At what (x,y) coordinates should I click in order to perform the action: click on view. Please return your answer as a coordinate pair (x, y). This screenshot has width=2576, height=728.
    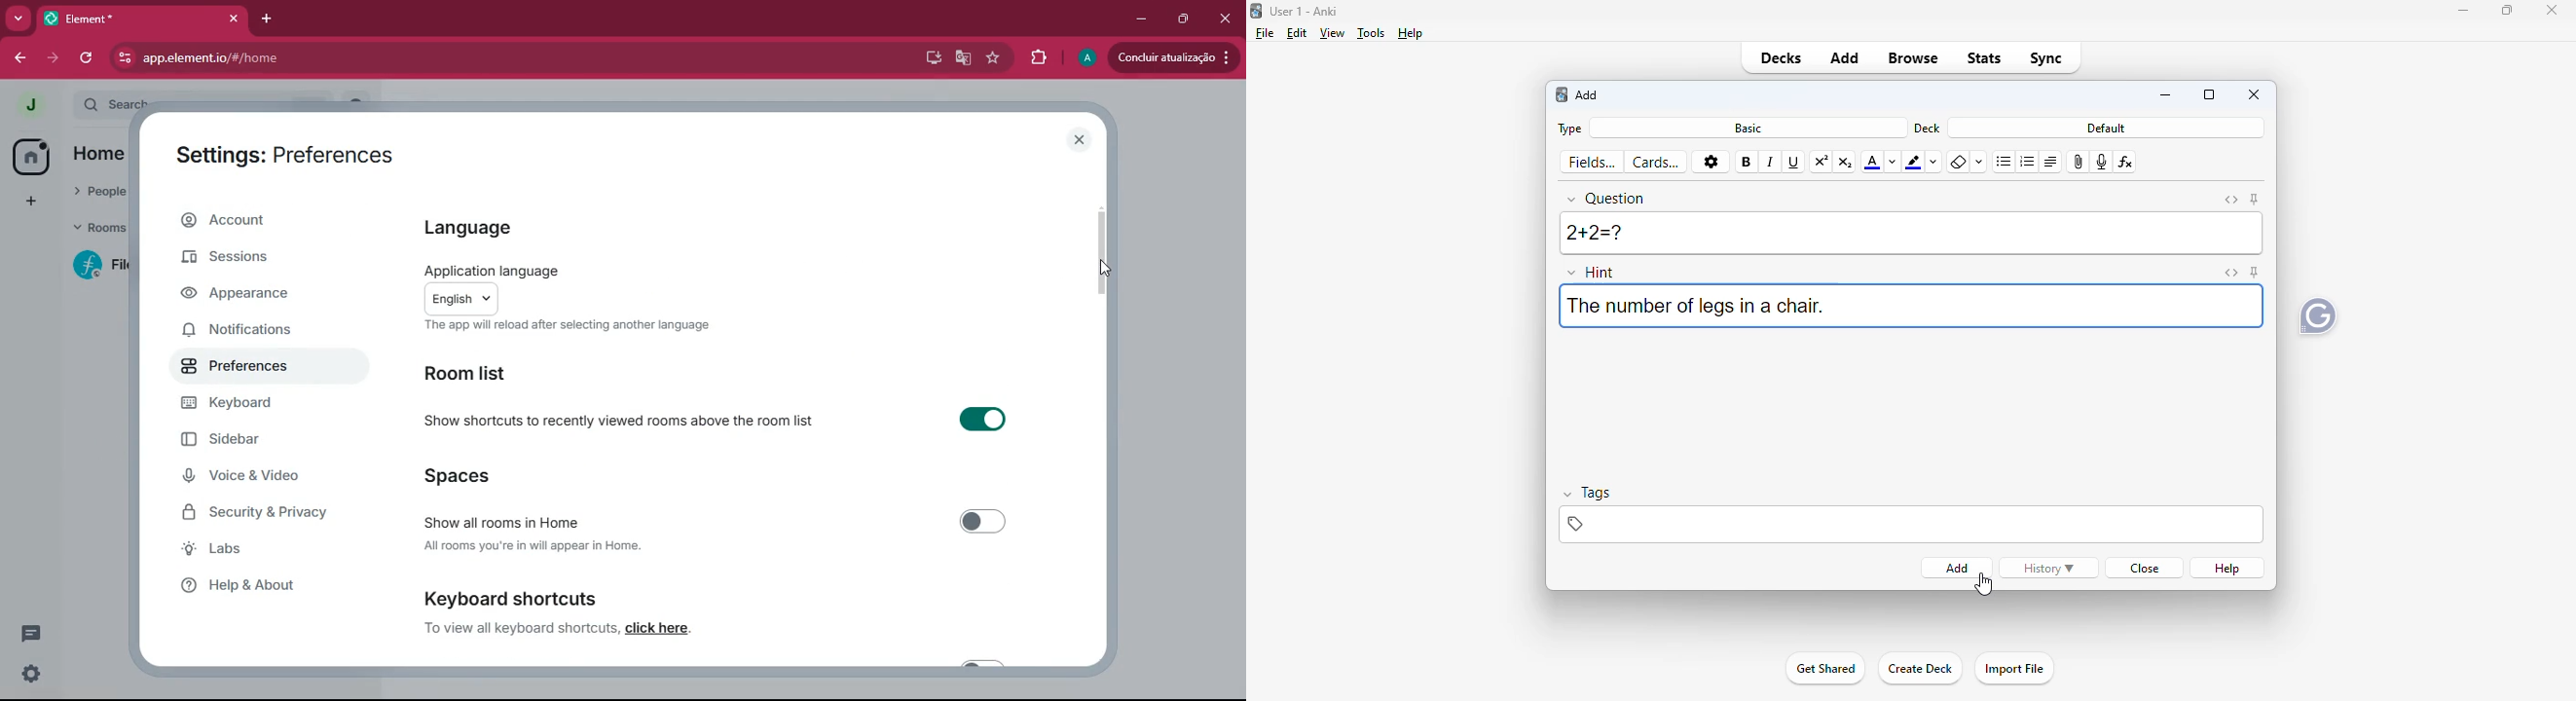
    Looking at the image, I should click on (1333, 34).